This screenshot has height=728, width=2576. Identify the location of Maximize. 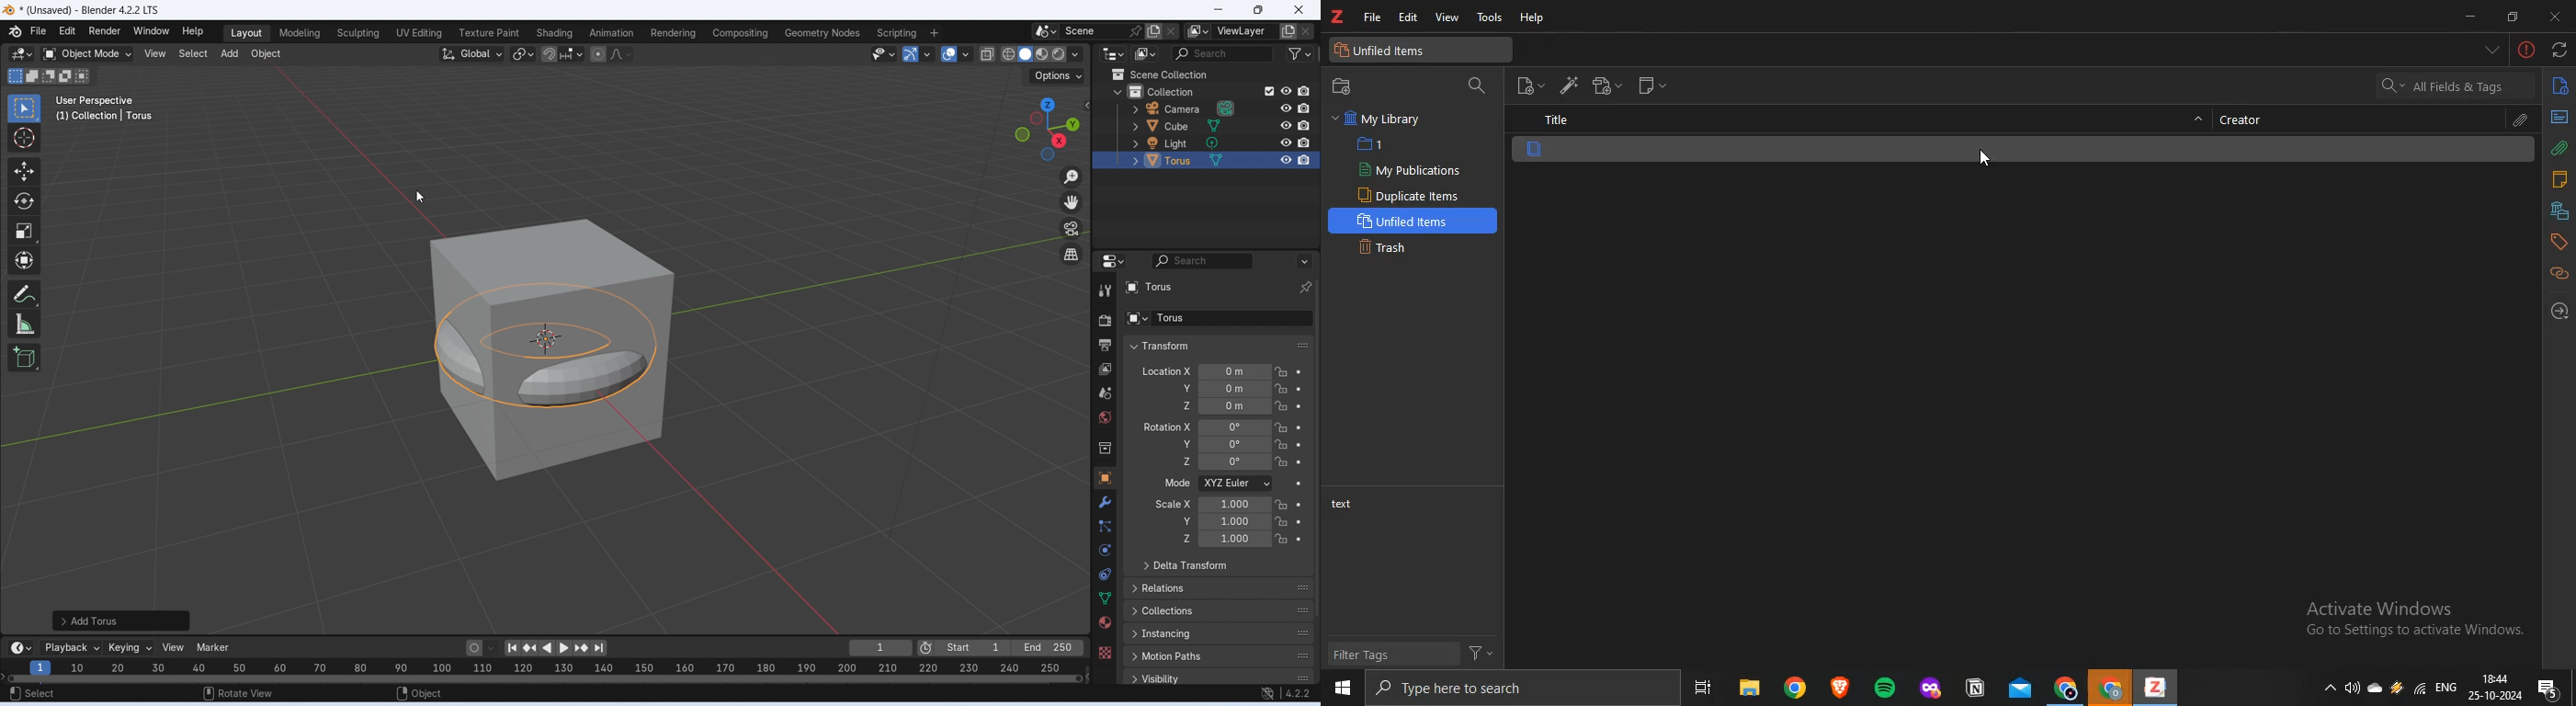
(1257, 10).